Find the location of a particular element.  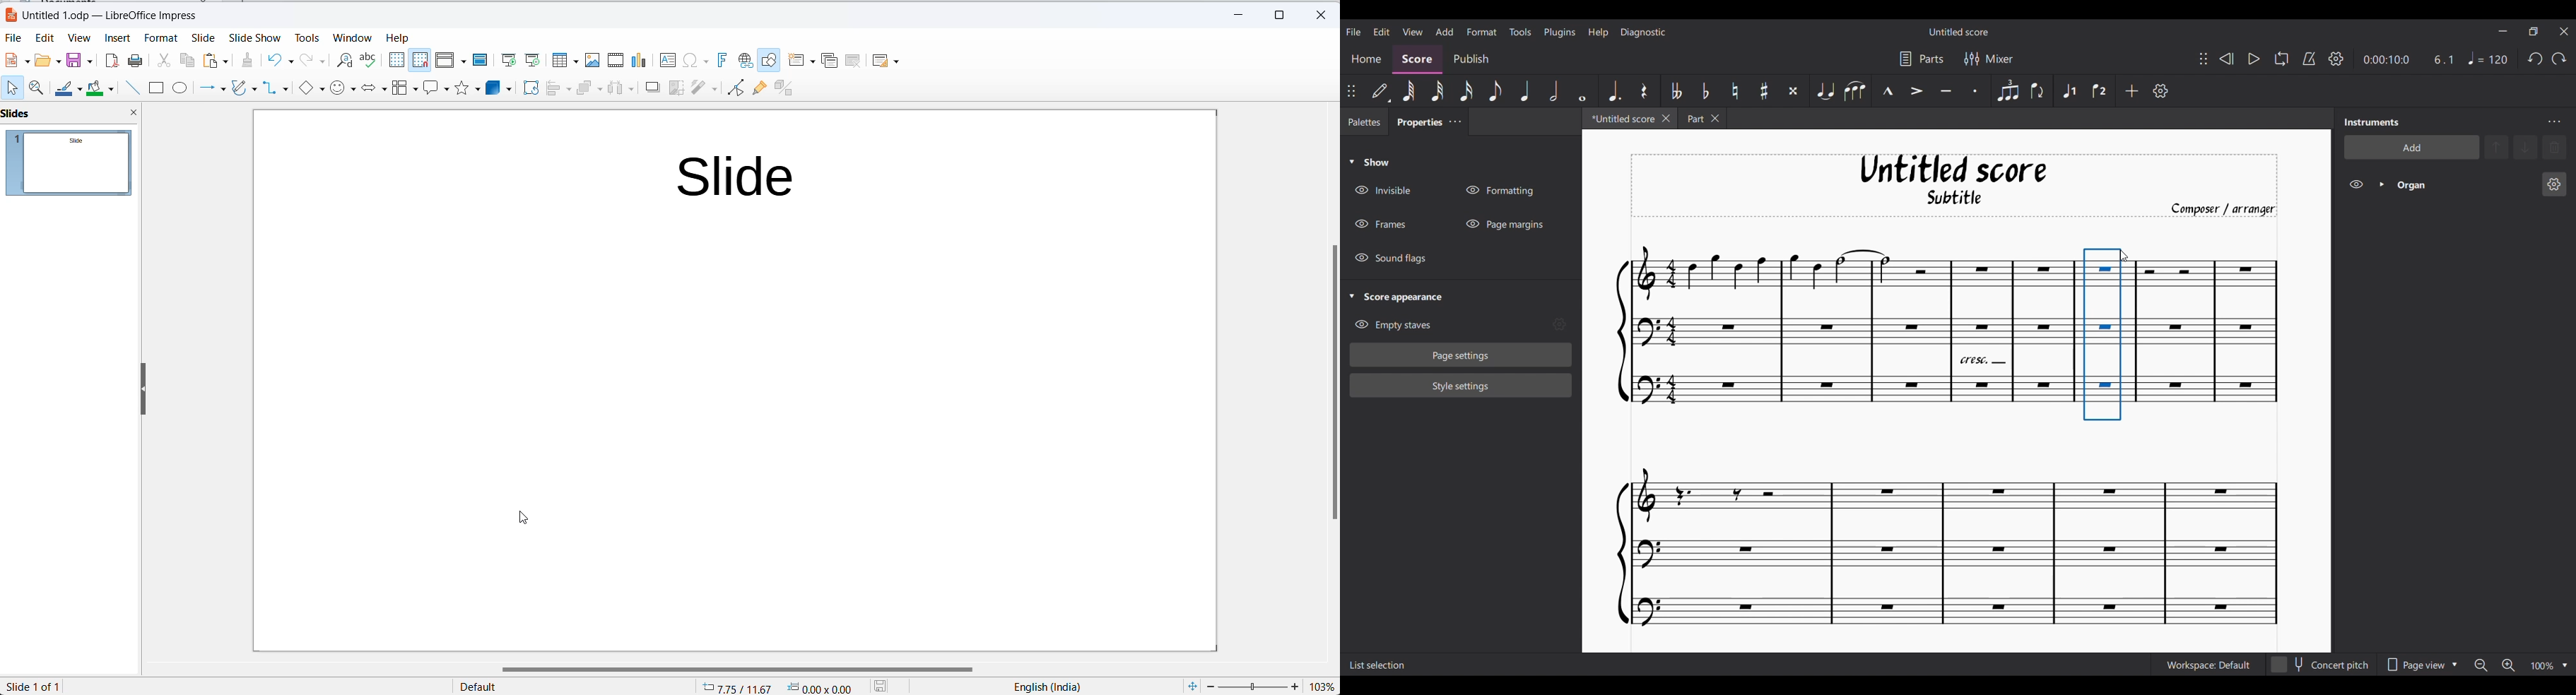

Panel title is located at coordinates (2372, 122).